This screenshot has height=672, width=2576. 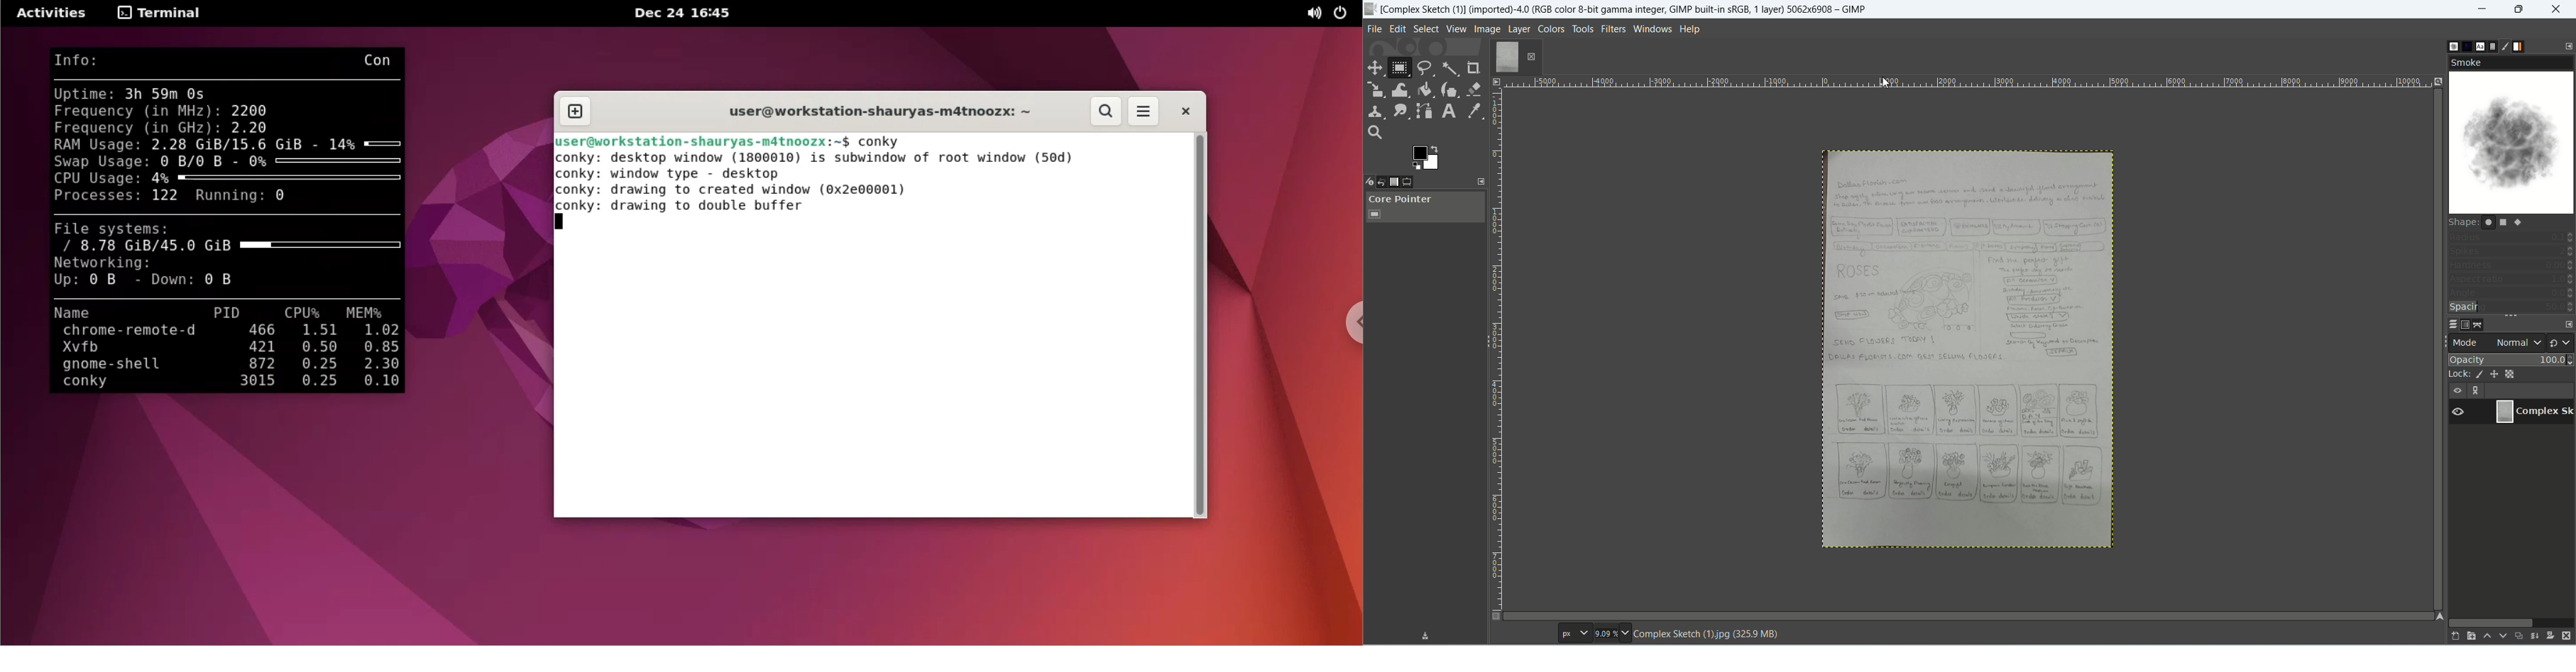 What do you see at coordinates (1424, 157) in the screenshot?
I see `active background color` at bounding box center [1424, 157].